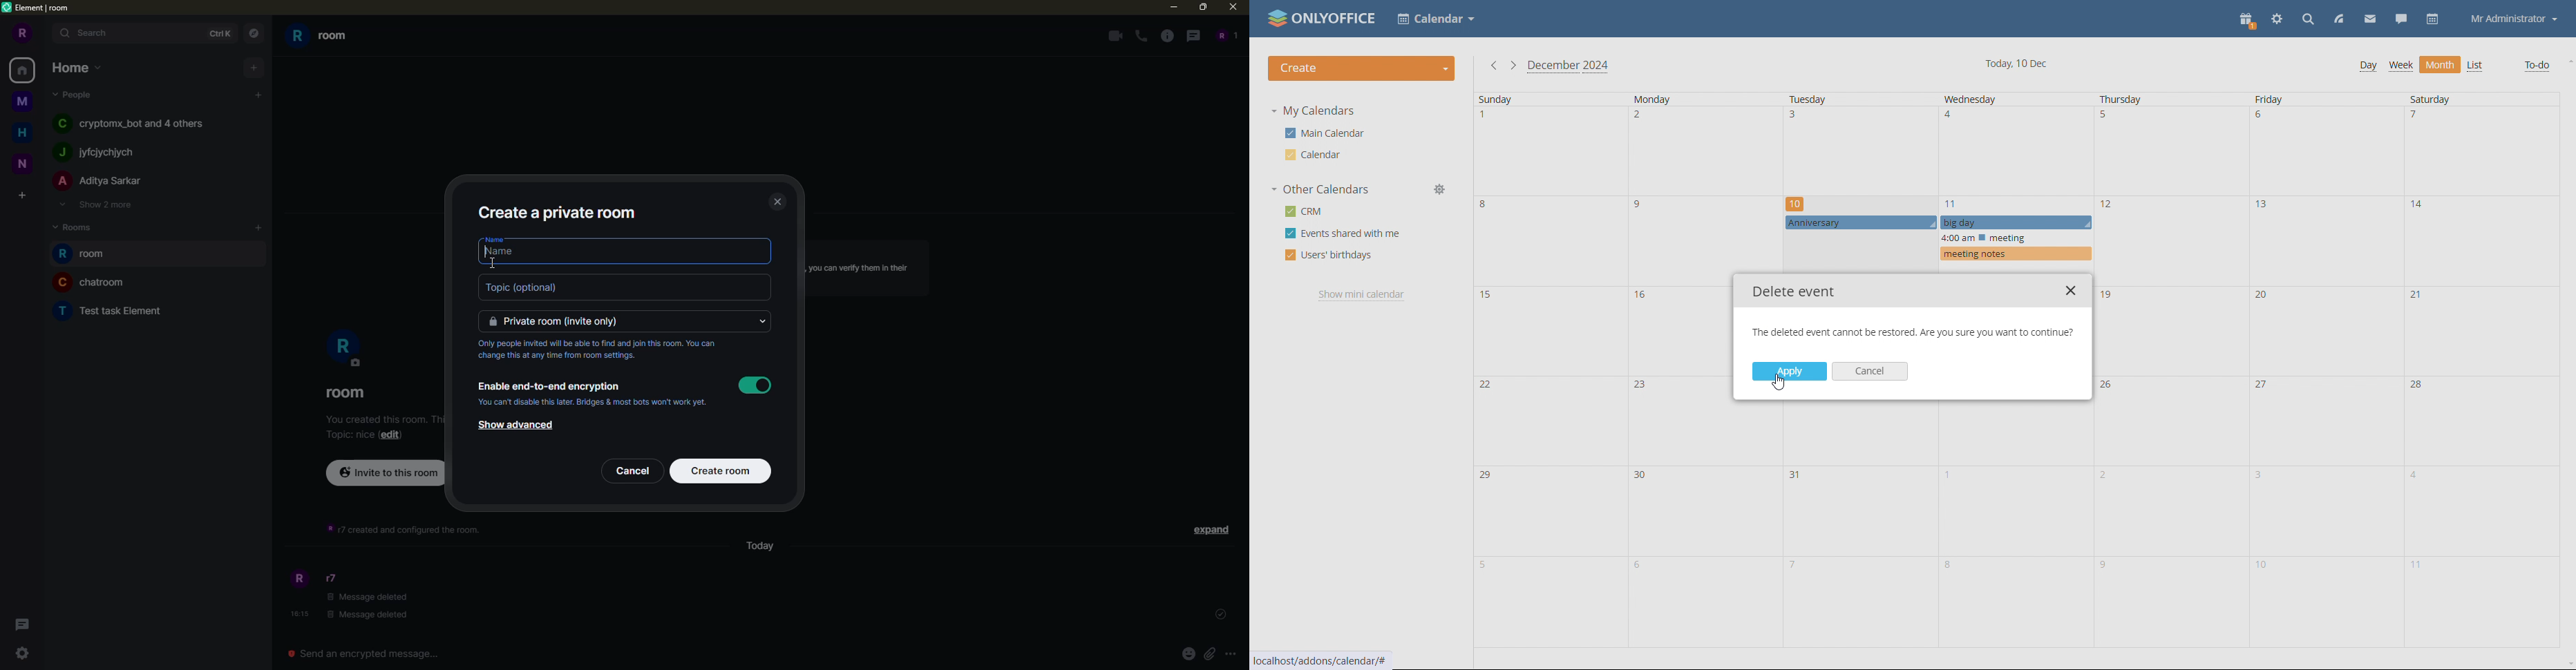 The width and height of the screenshot is (2576, 672). I want to click on maximize, so click(1201, 7).